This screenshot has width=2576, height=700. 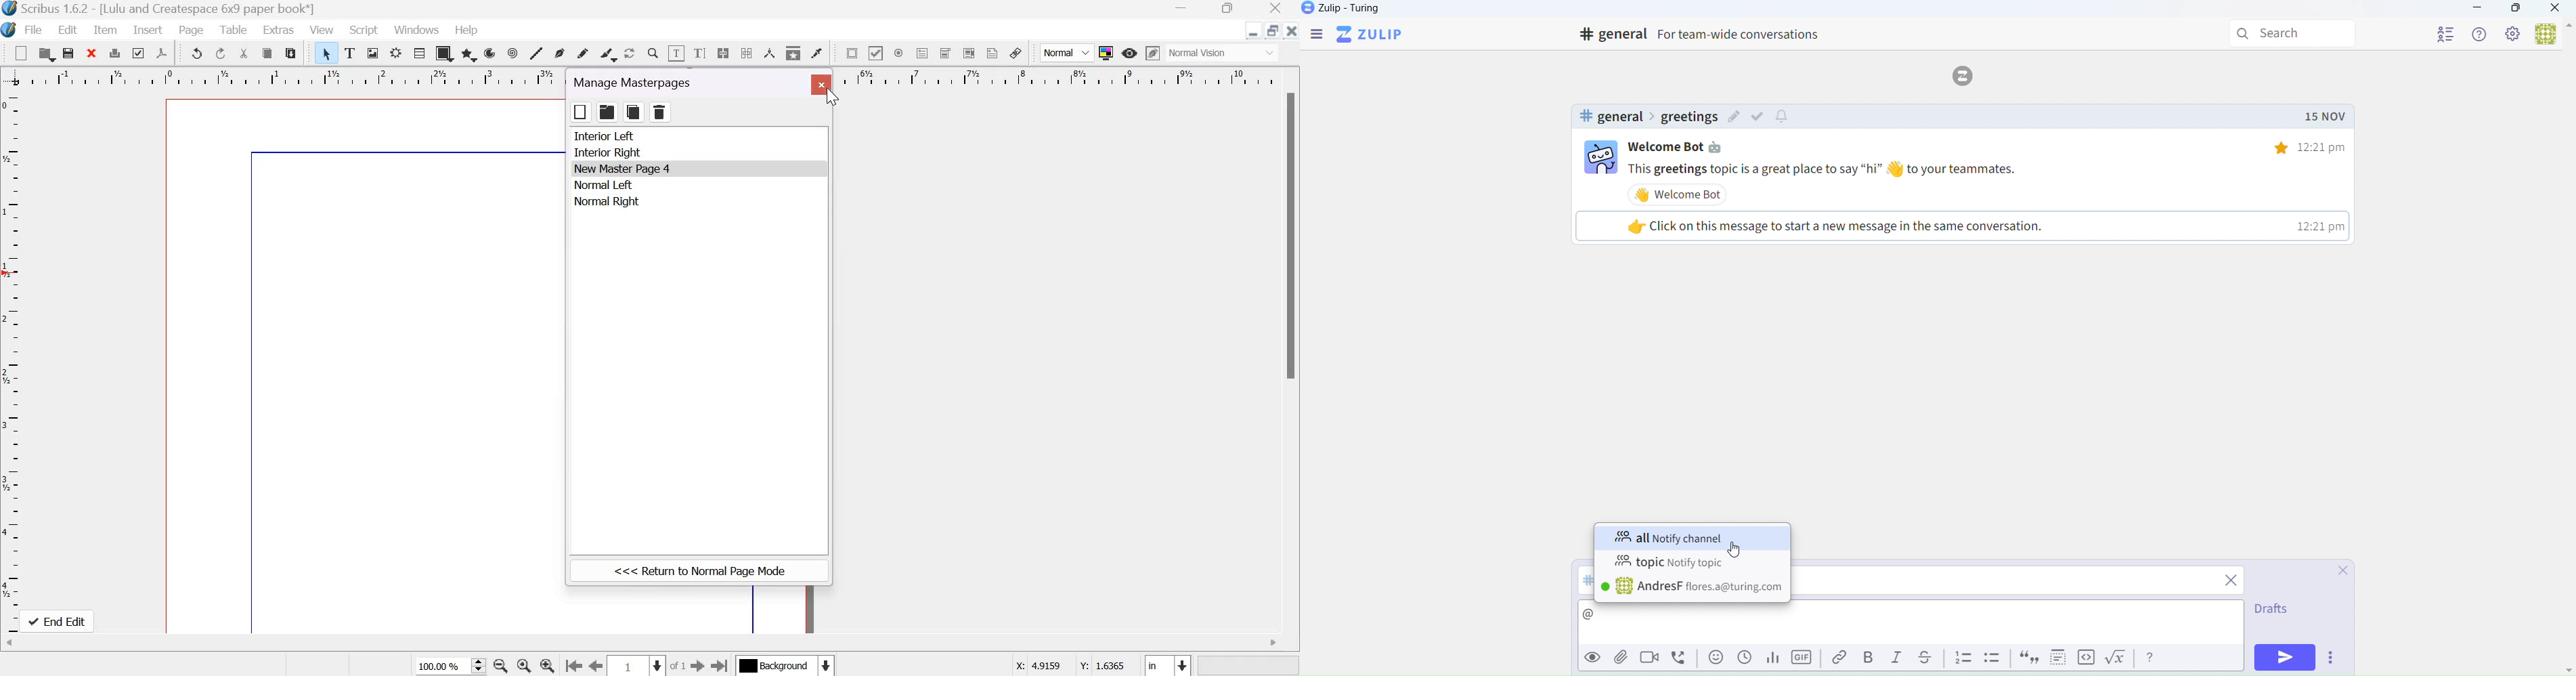 I want to click on interior left, so click(x=608, y=135).